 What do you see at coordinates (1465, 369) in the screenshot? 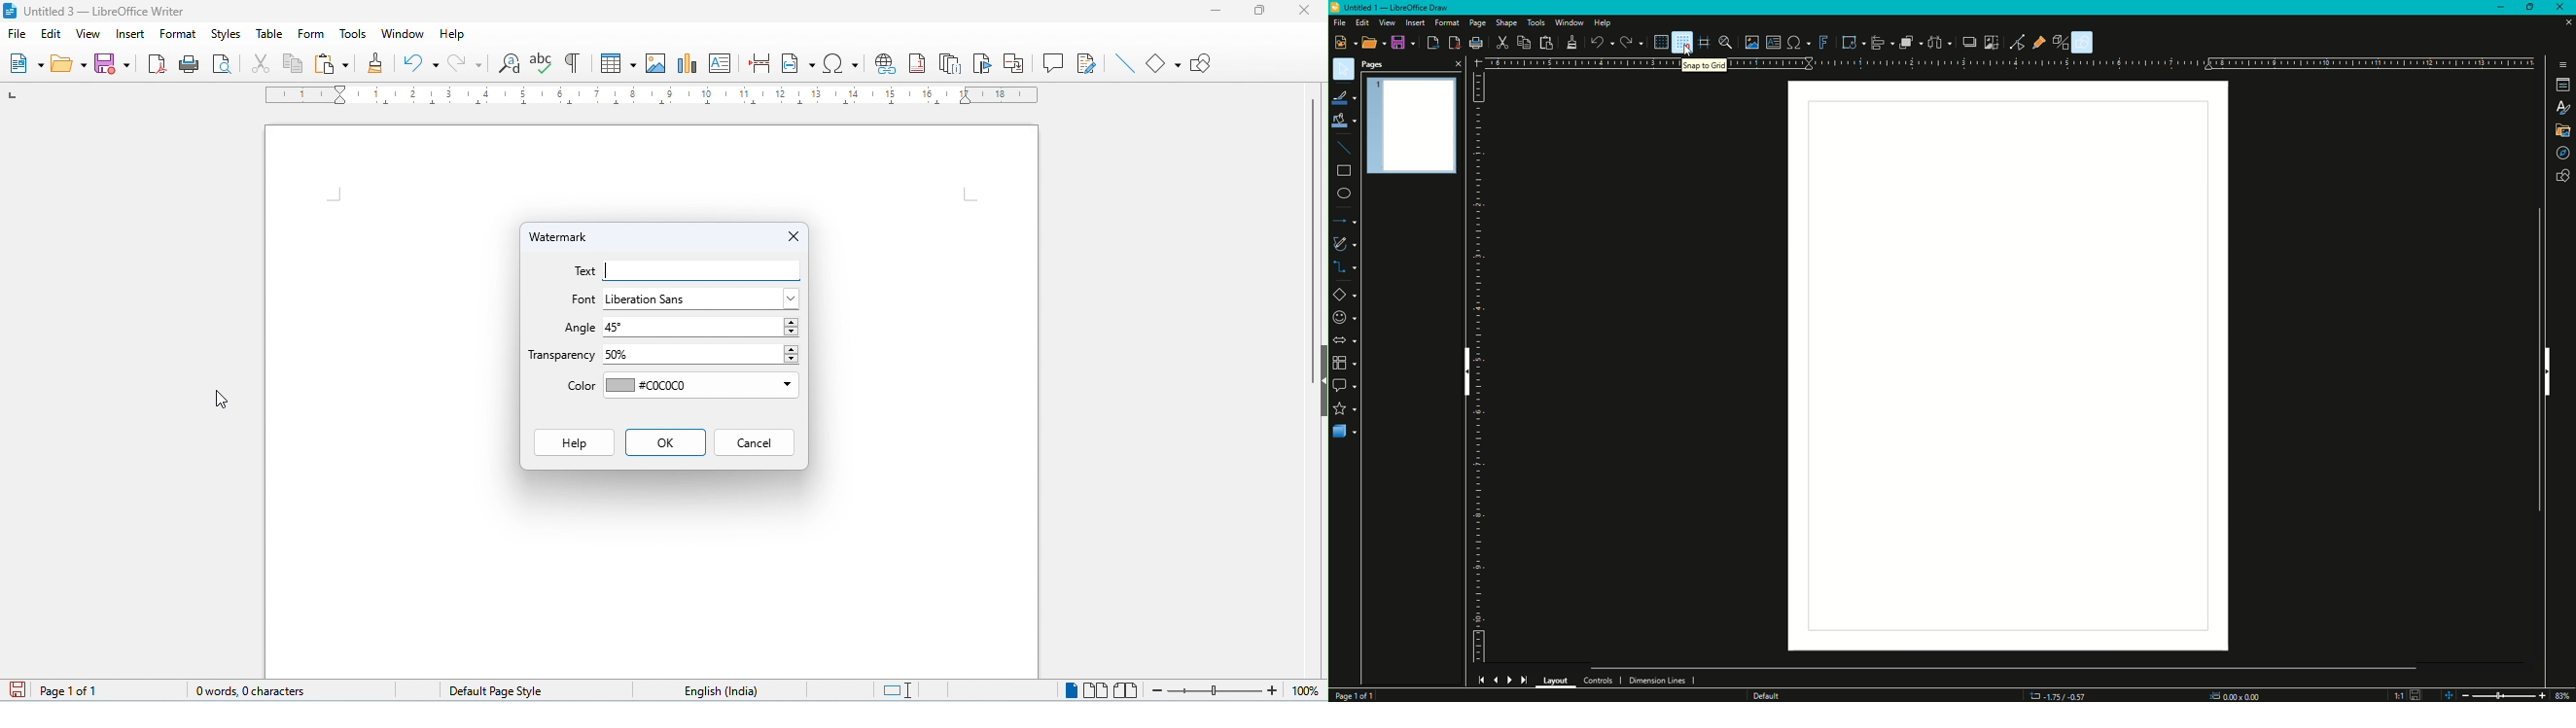
I see `Hide` at bounding box center [1465, 369].